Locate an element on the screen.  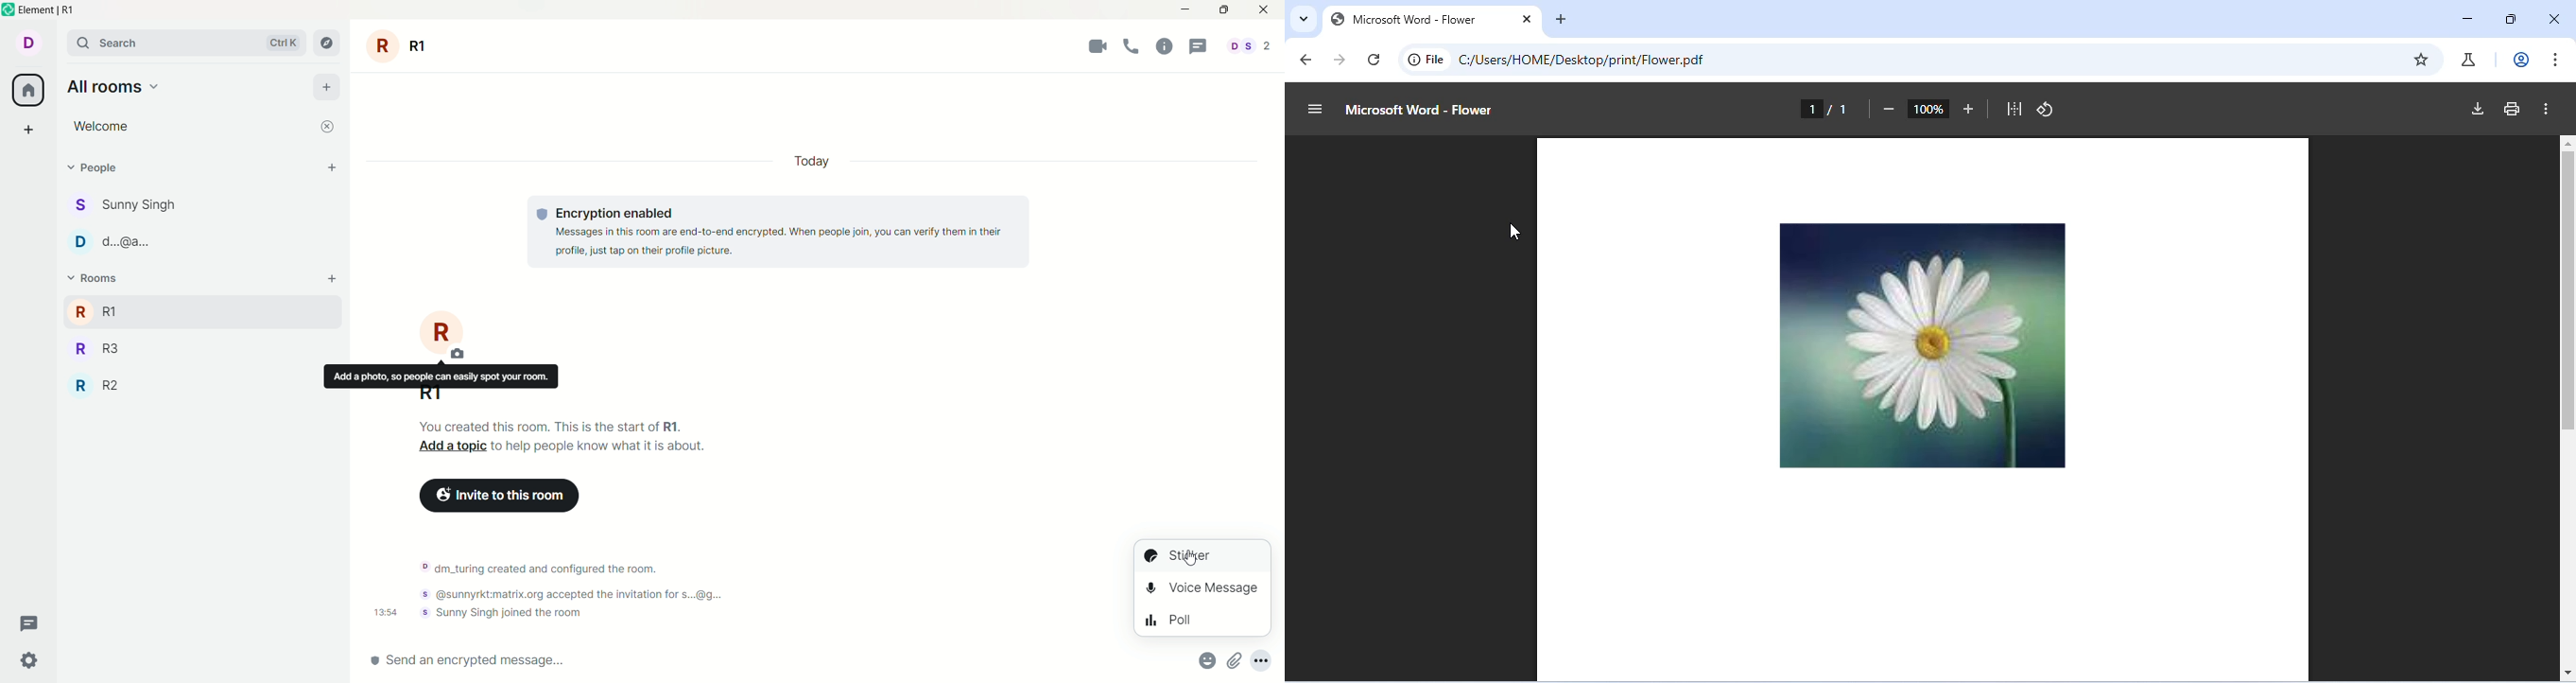
Microsoft Word - Flower is located at coordinates (1422, 113).